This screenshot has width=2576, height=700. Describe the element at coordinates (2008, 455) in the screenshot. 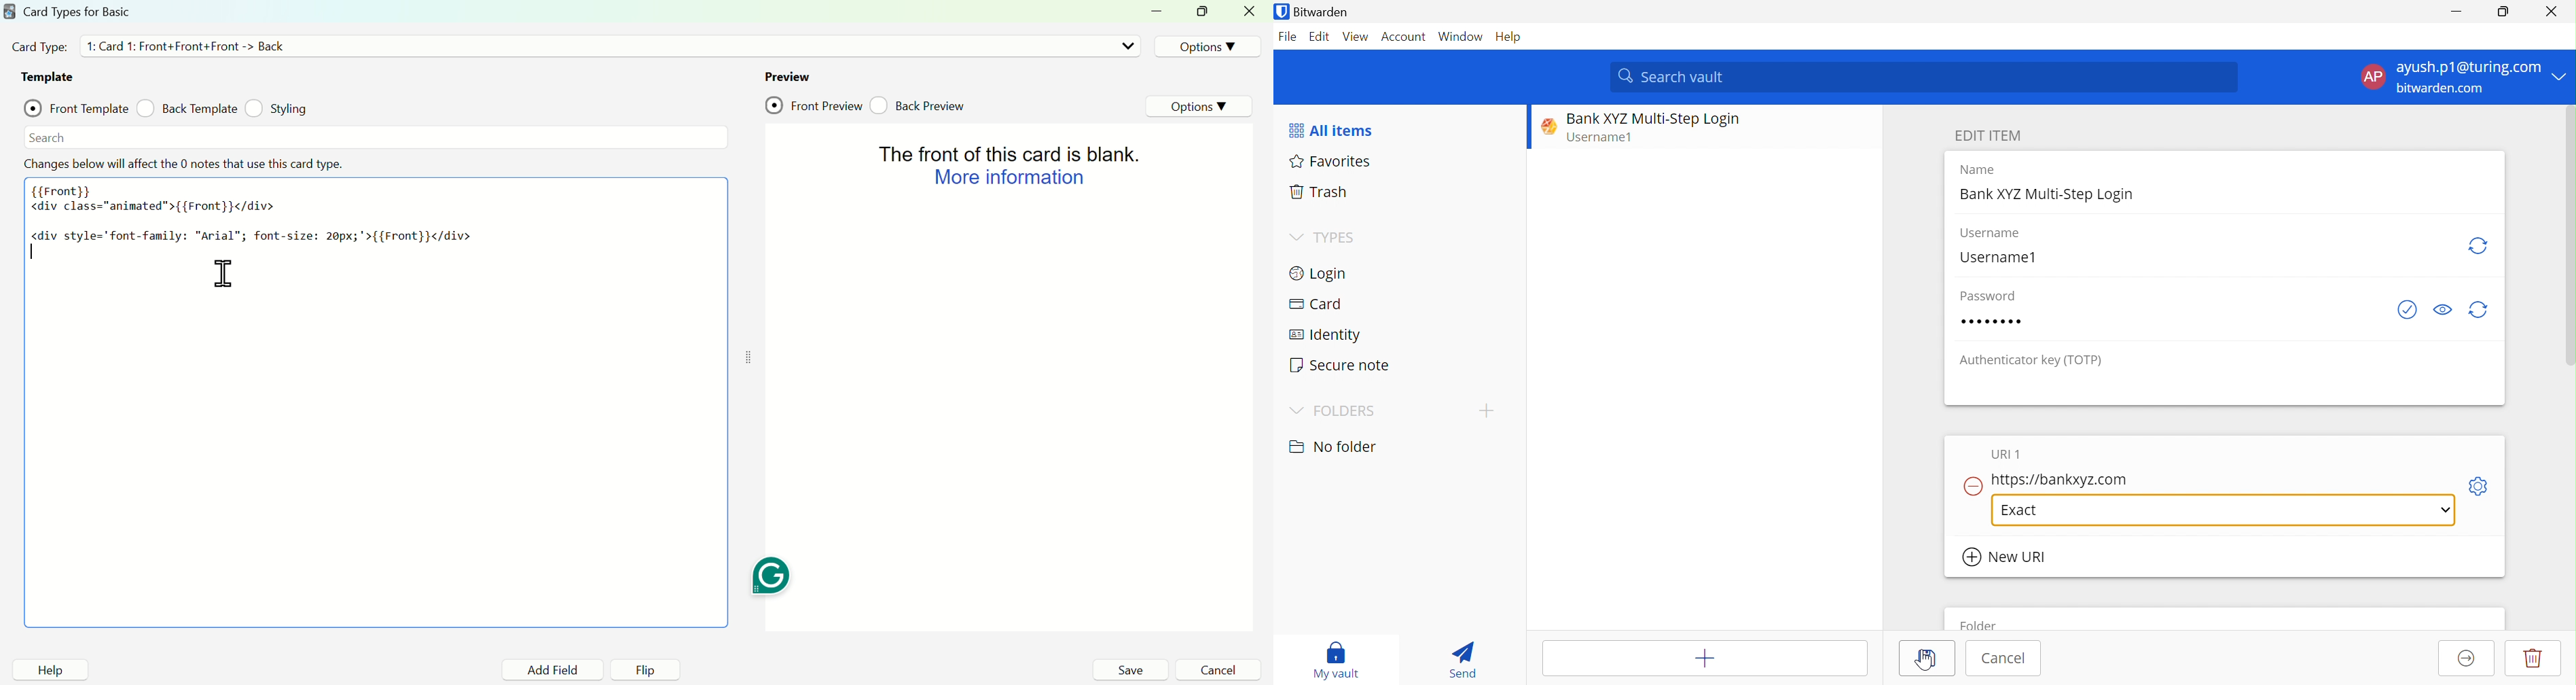

I see `URI 1` at that location.